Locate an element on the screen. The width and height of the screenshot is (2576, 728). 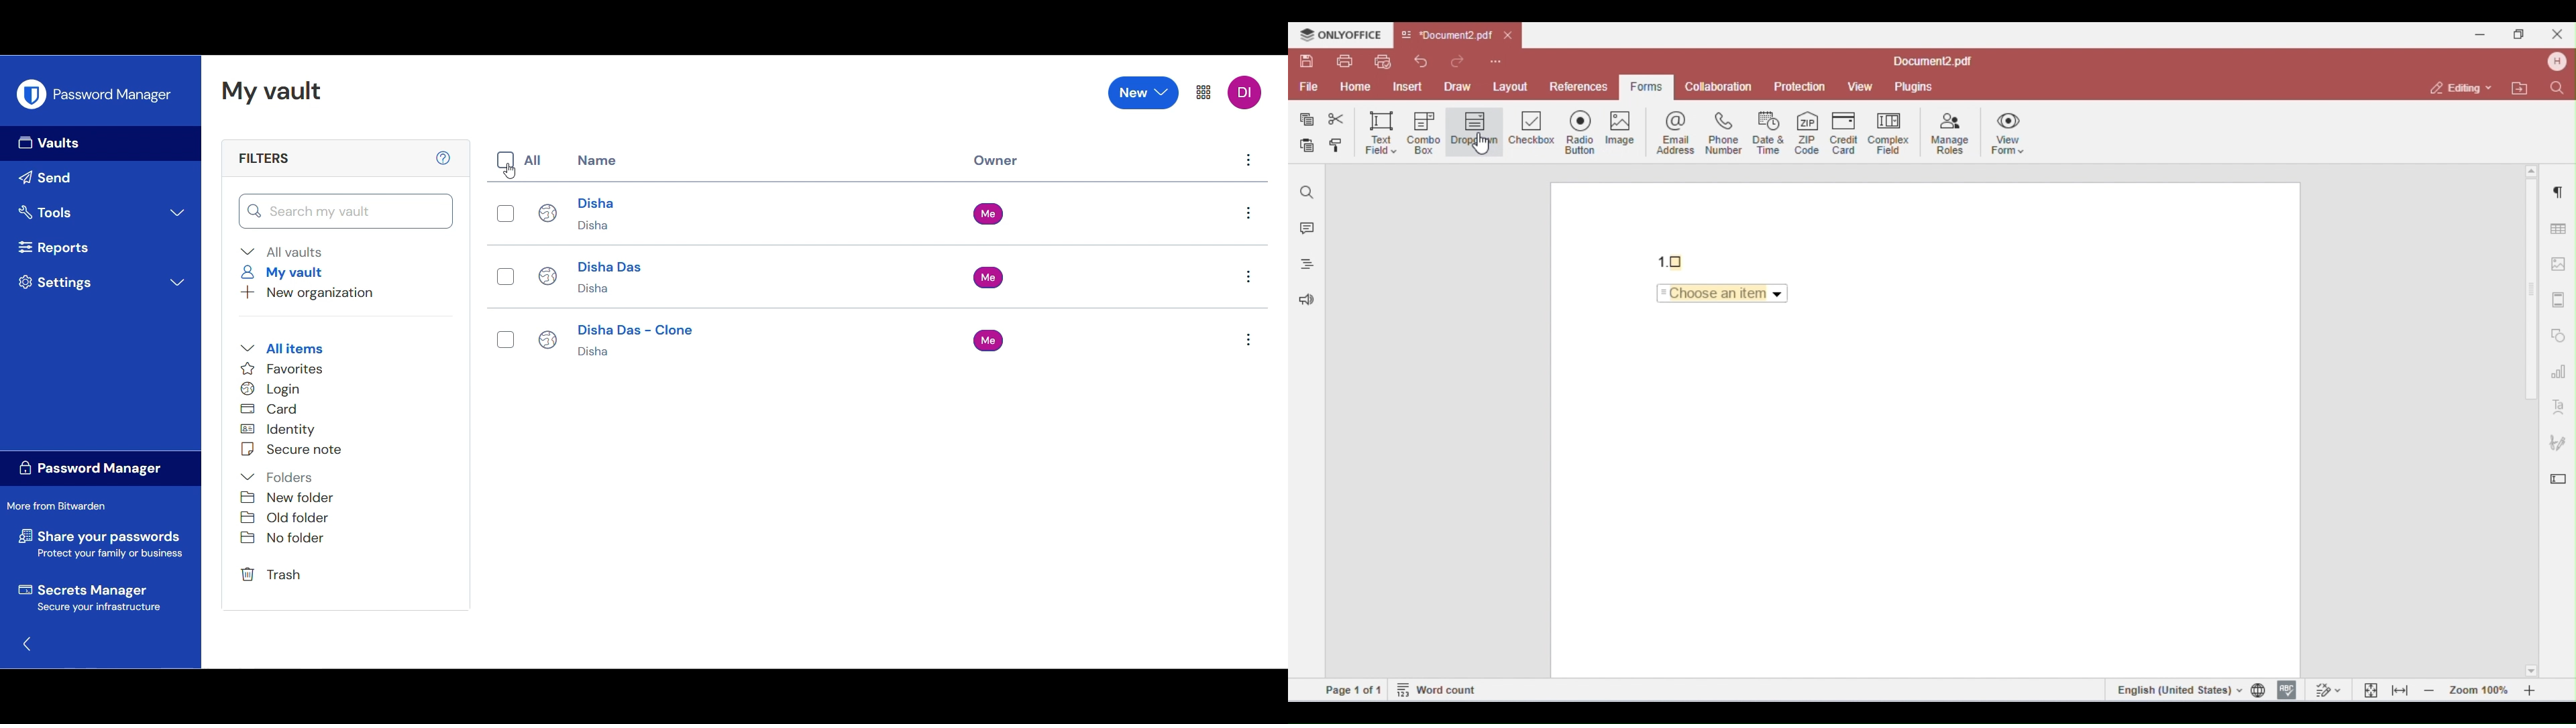
Settings for each item respectively is located at coordinates (1250, 164).